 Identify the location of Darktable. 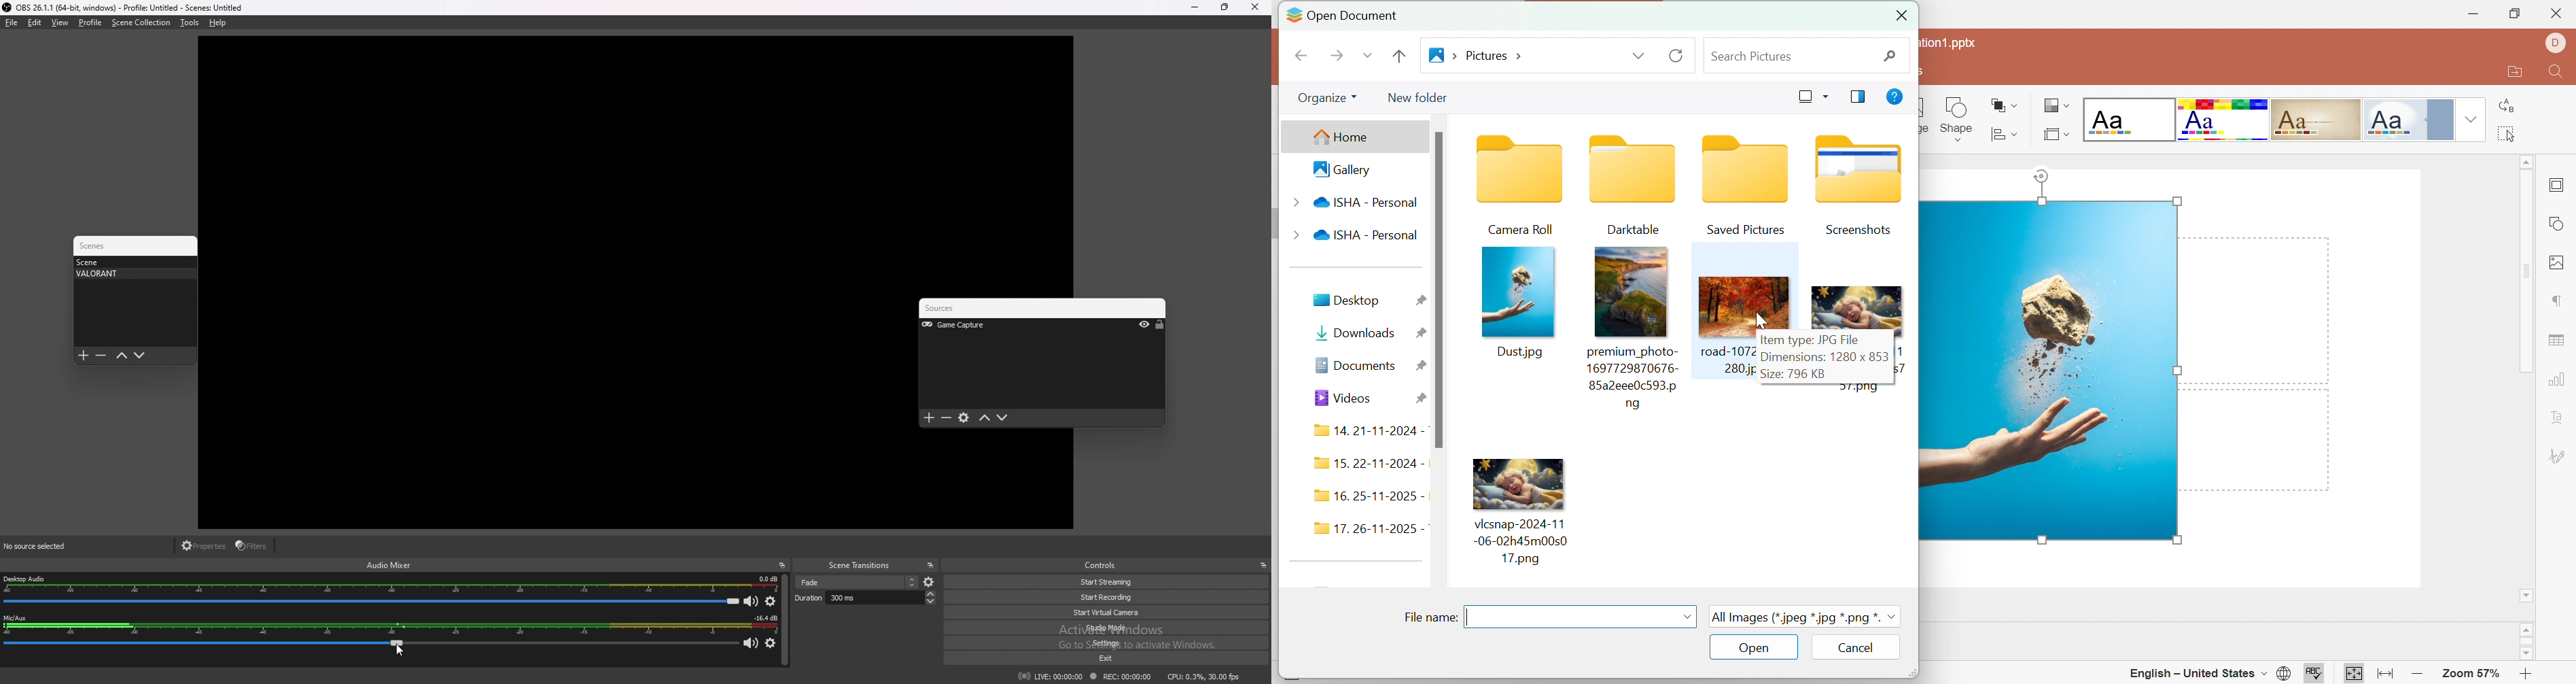
(1633, 183).